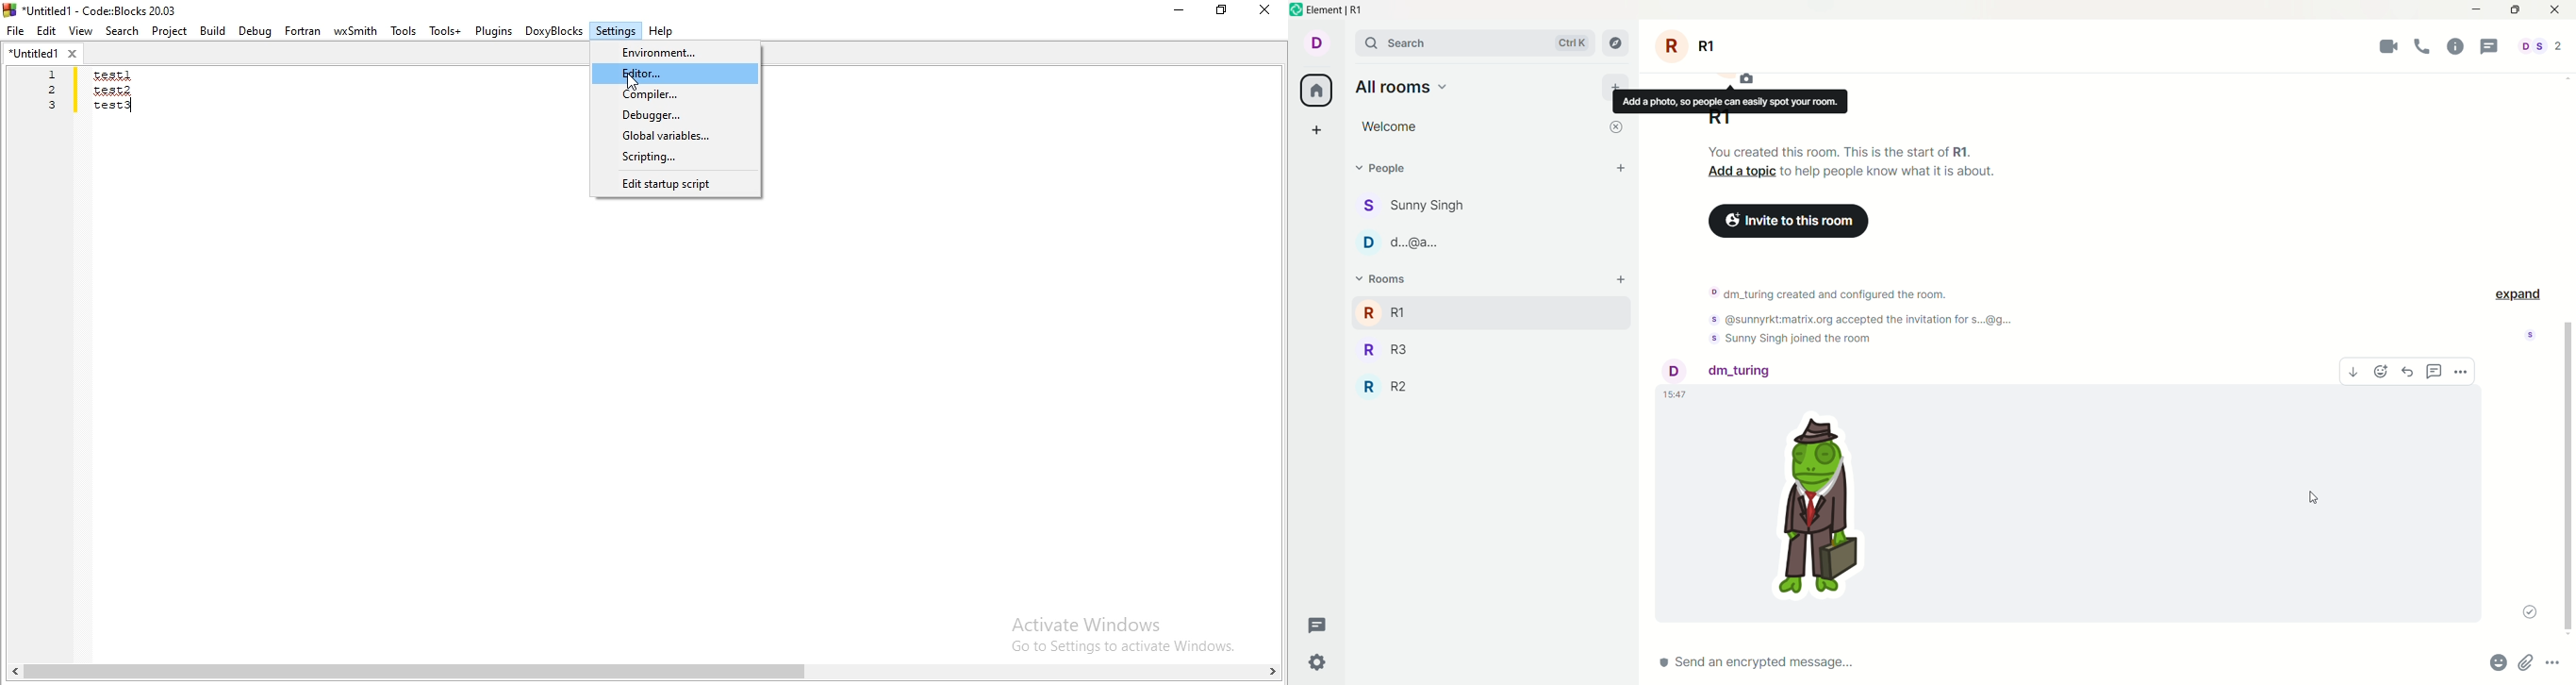 The width and height of the screenshot is (2576, 700). I want to click on Settings , so click(616, 33).